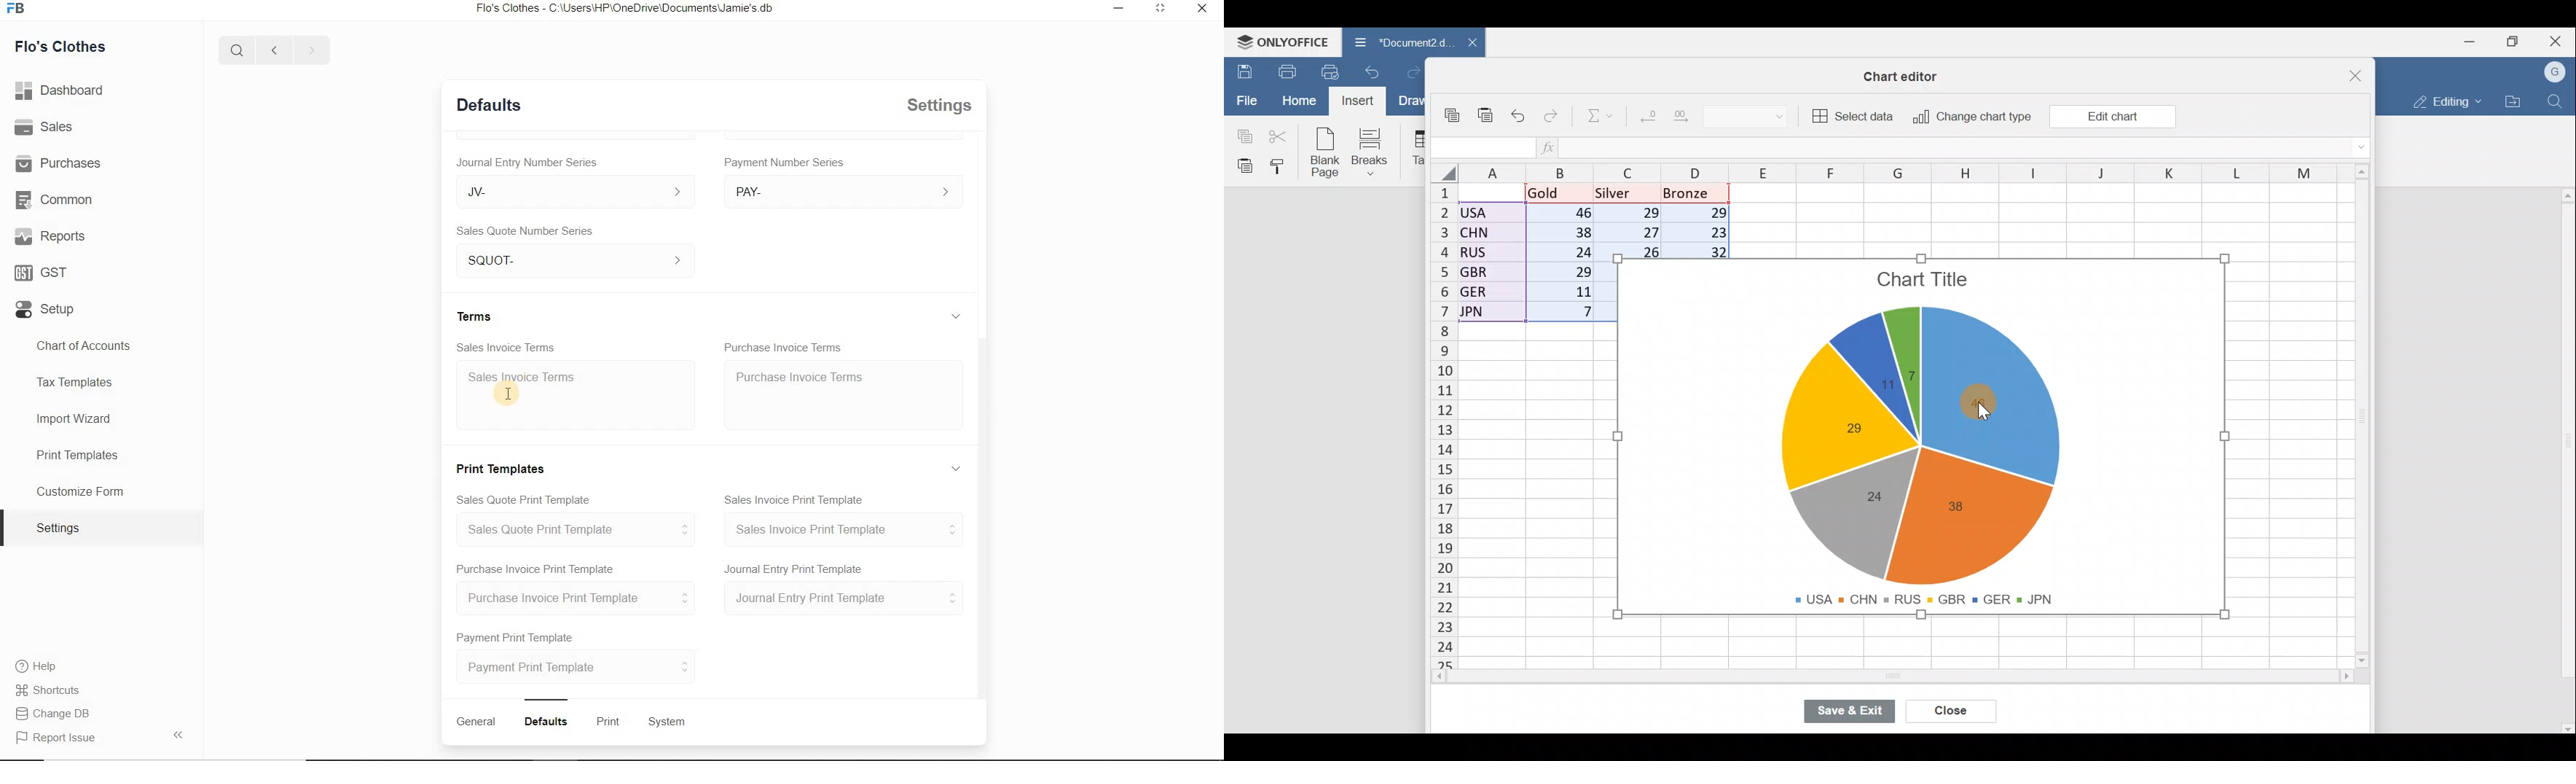 The width and height of the screenshot is (2576, 784). What do you see at coordinates (63, 92) in the screenshot?
I see `Dashboard` at bounding box center [63, 92].